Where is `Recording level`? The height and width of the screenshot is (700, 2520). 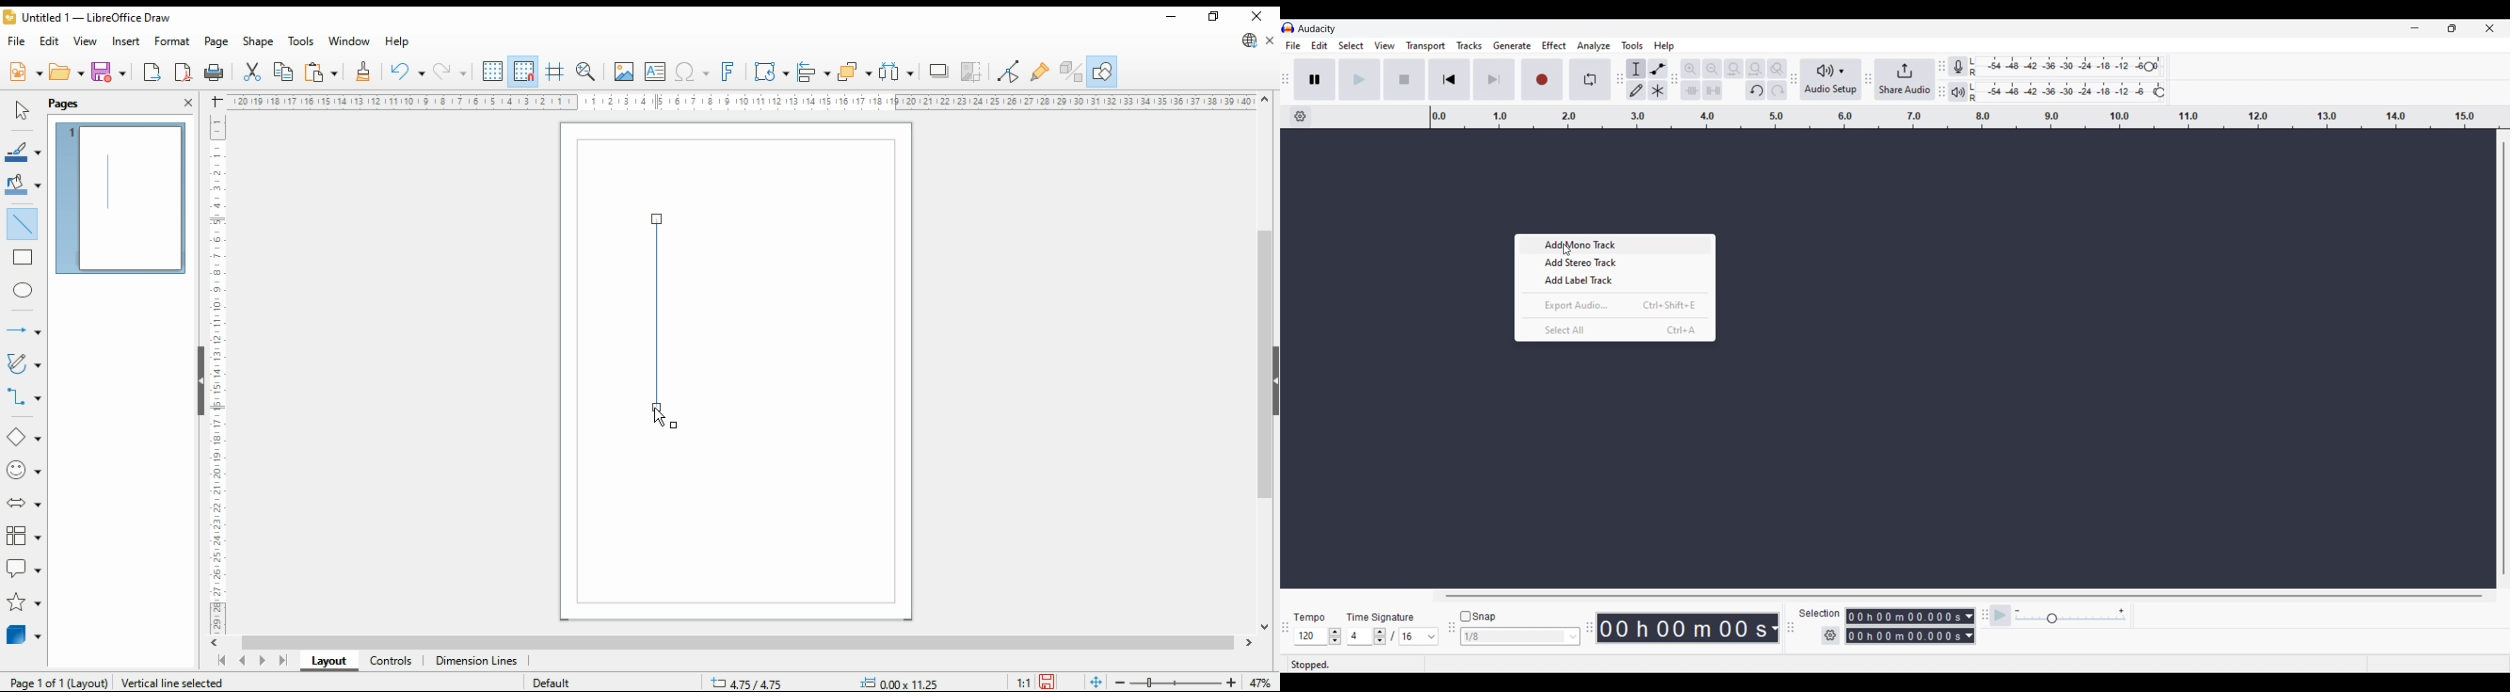
Recording level is located at coordinates (2059, 67).